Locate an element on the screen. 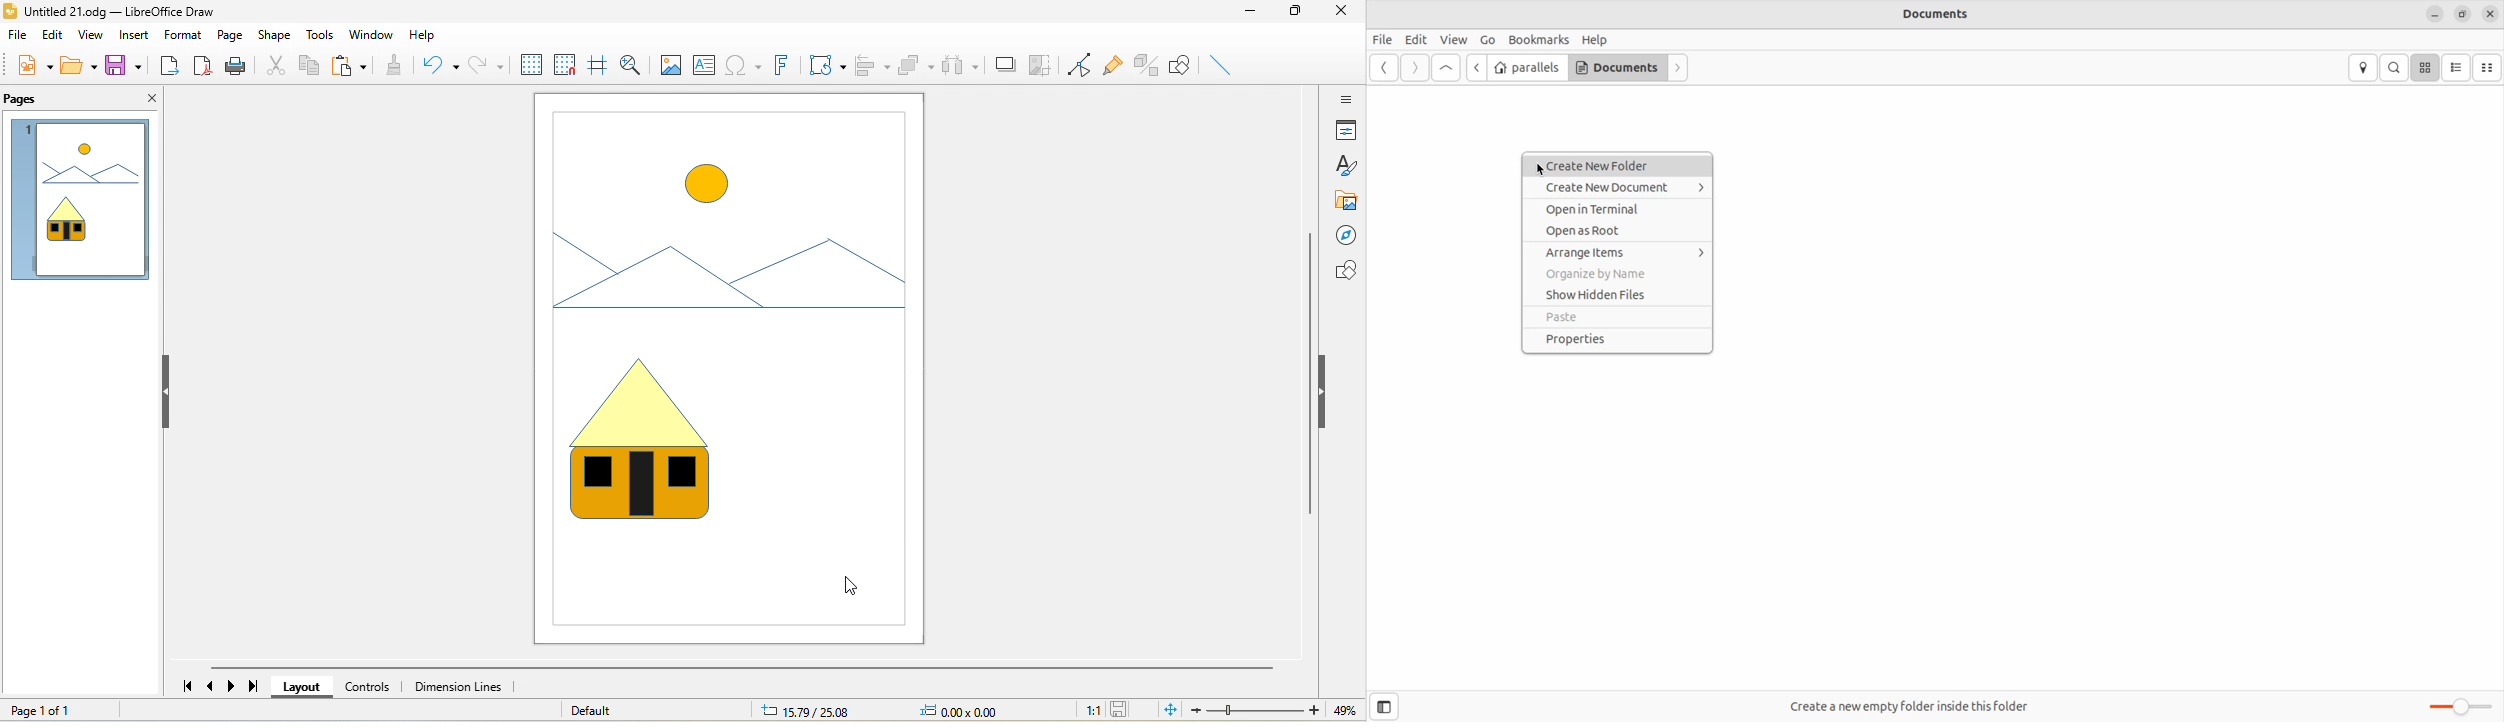 Image resolution: width=2520 pixels, height=728 pixels. display grid is located at coordinates (529, 65).